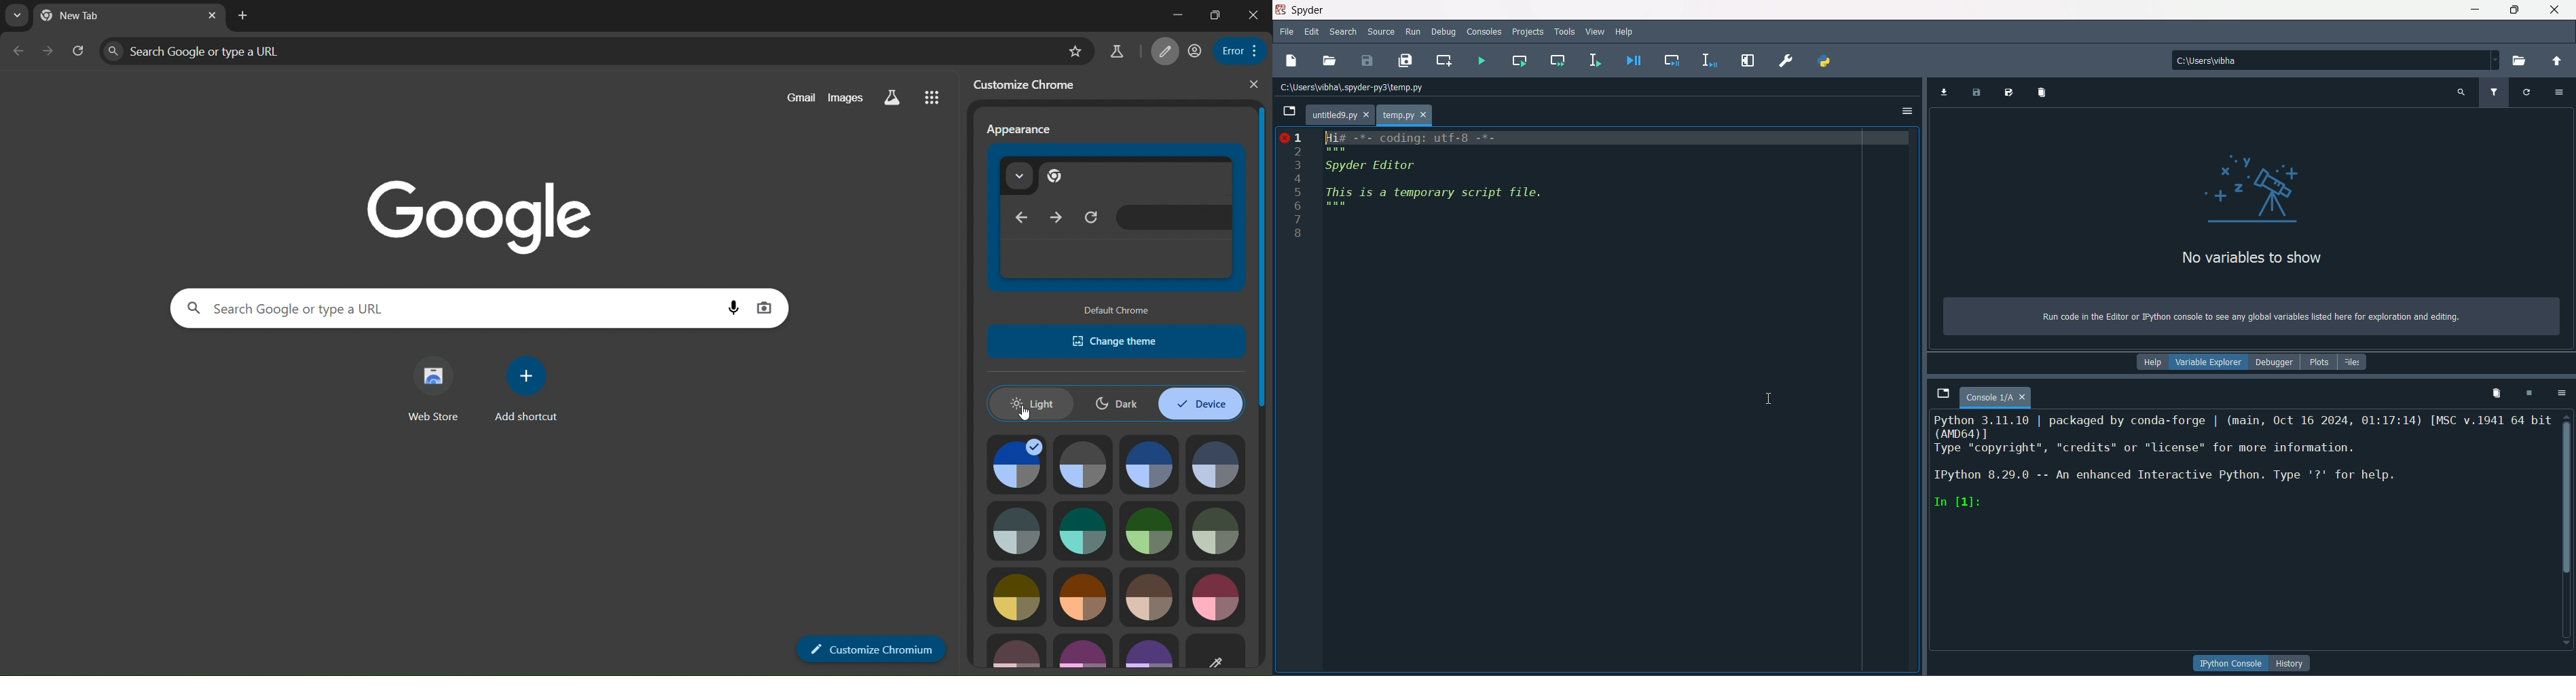  What do you see at coordinates (1331, 57) in the screenshot?
I see `open file` at bounding box center [1331, 57].